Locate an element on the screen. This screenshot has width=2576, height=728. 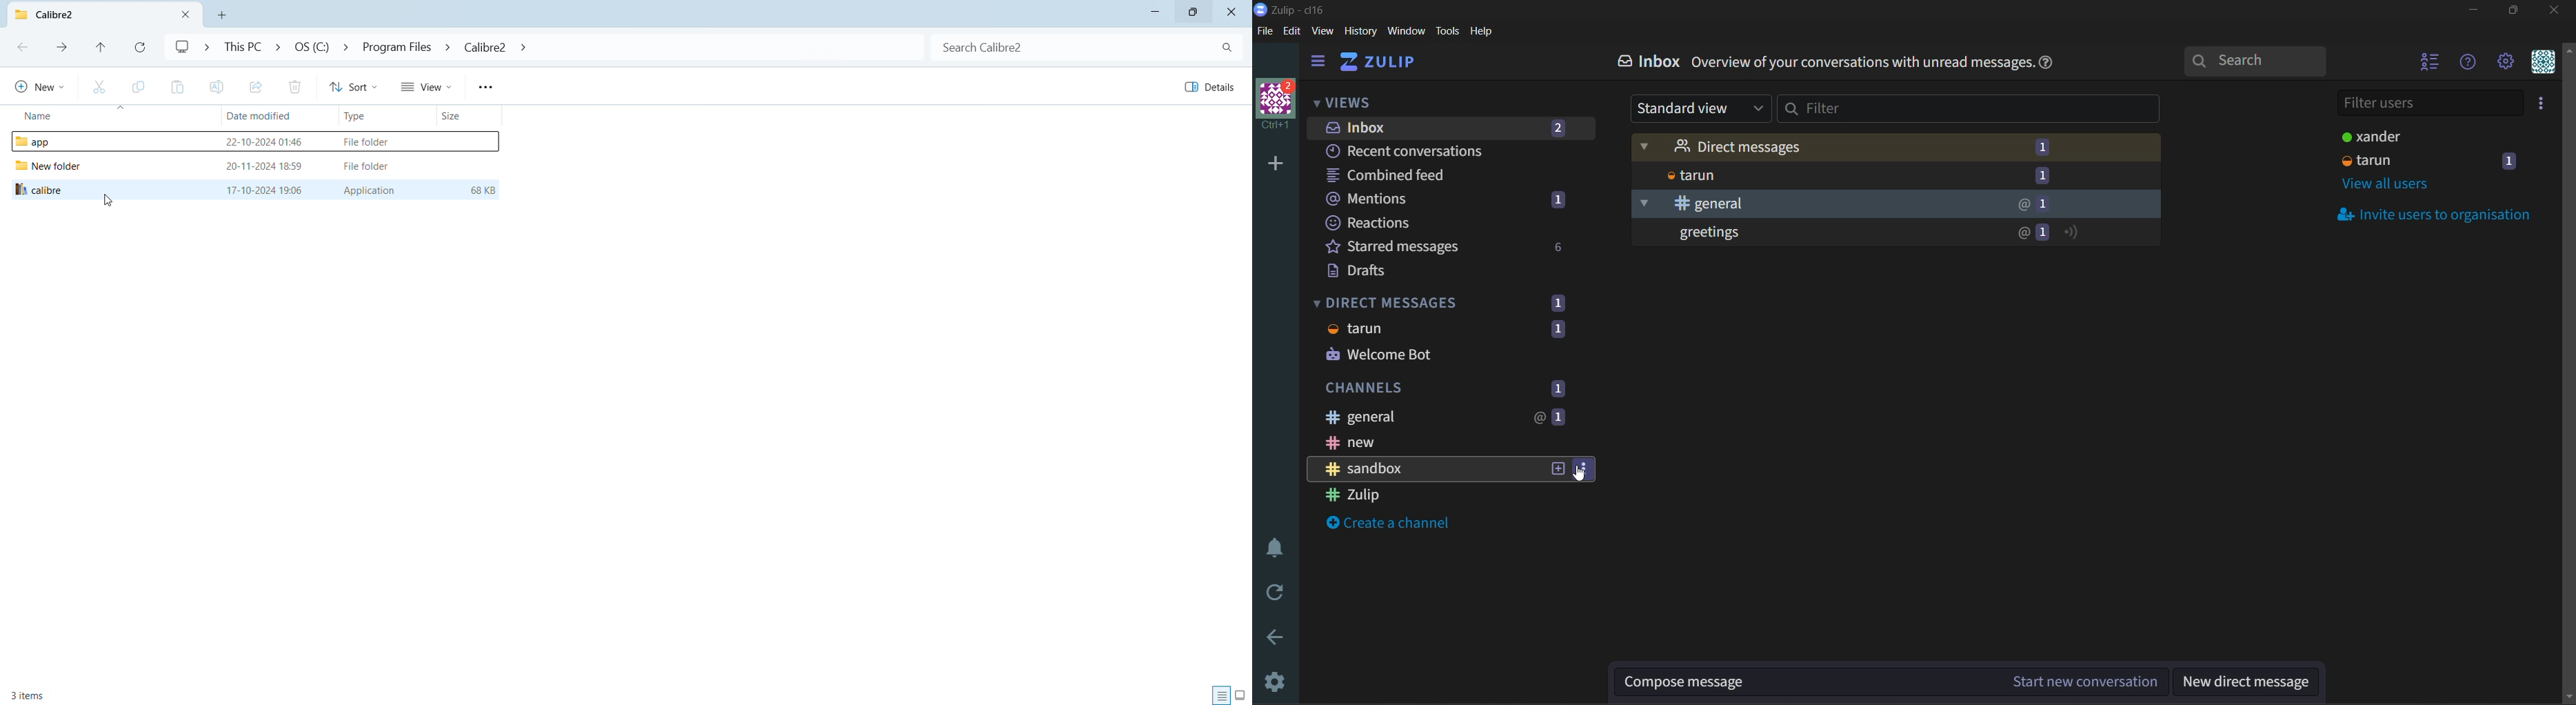
details is located at coordinates (1212, 87).